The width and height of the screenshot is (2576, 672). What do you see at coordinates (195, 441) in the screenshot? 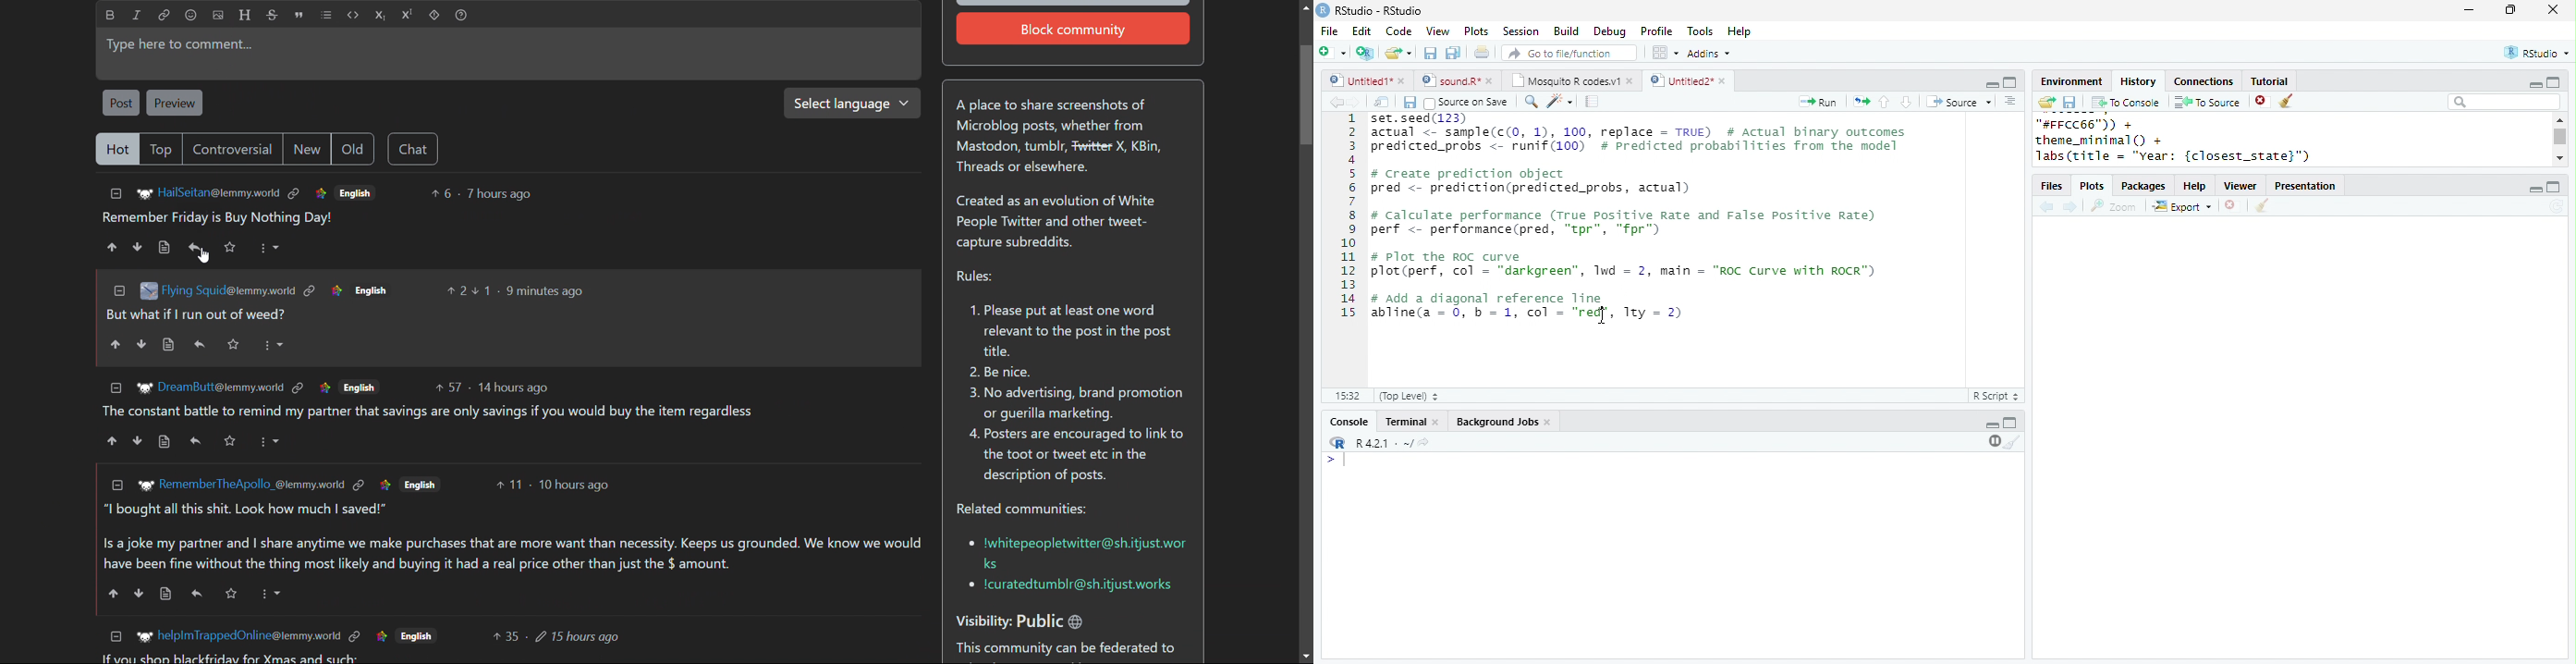
I see `reply` at bounding box center [195, 441].